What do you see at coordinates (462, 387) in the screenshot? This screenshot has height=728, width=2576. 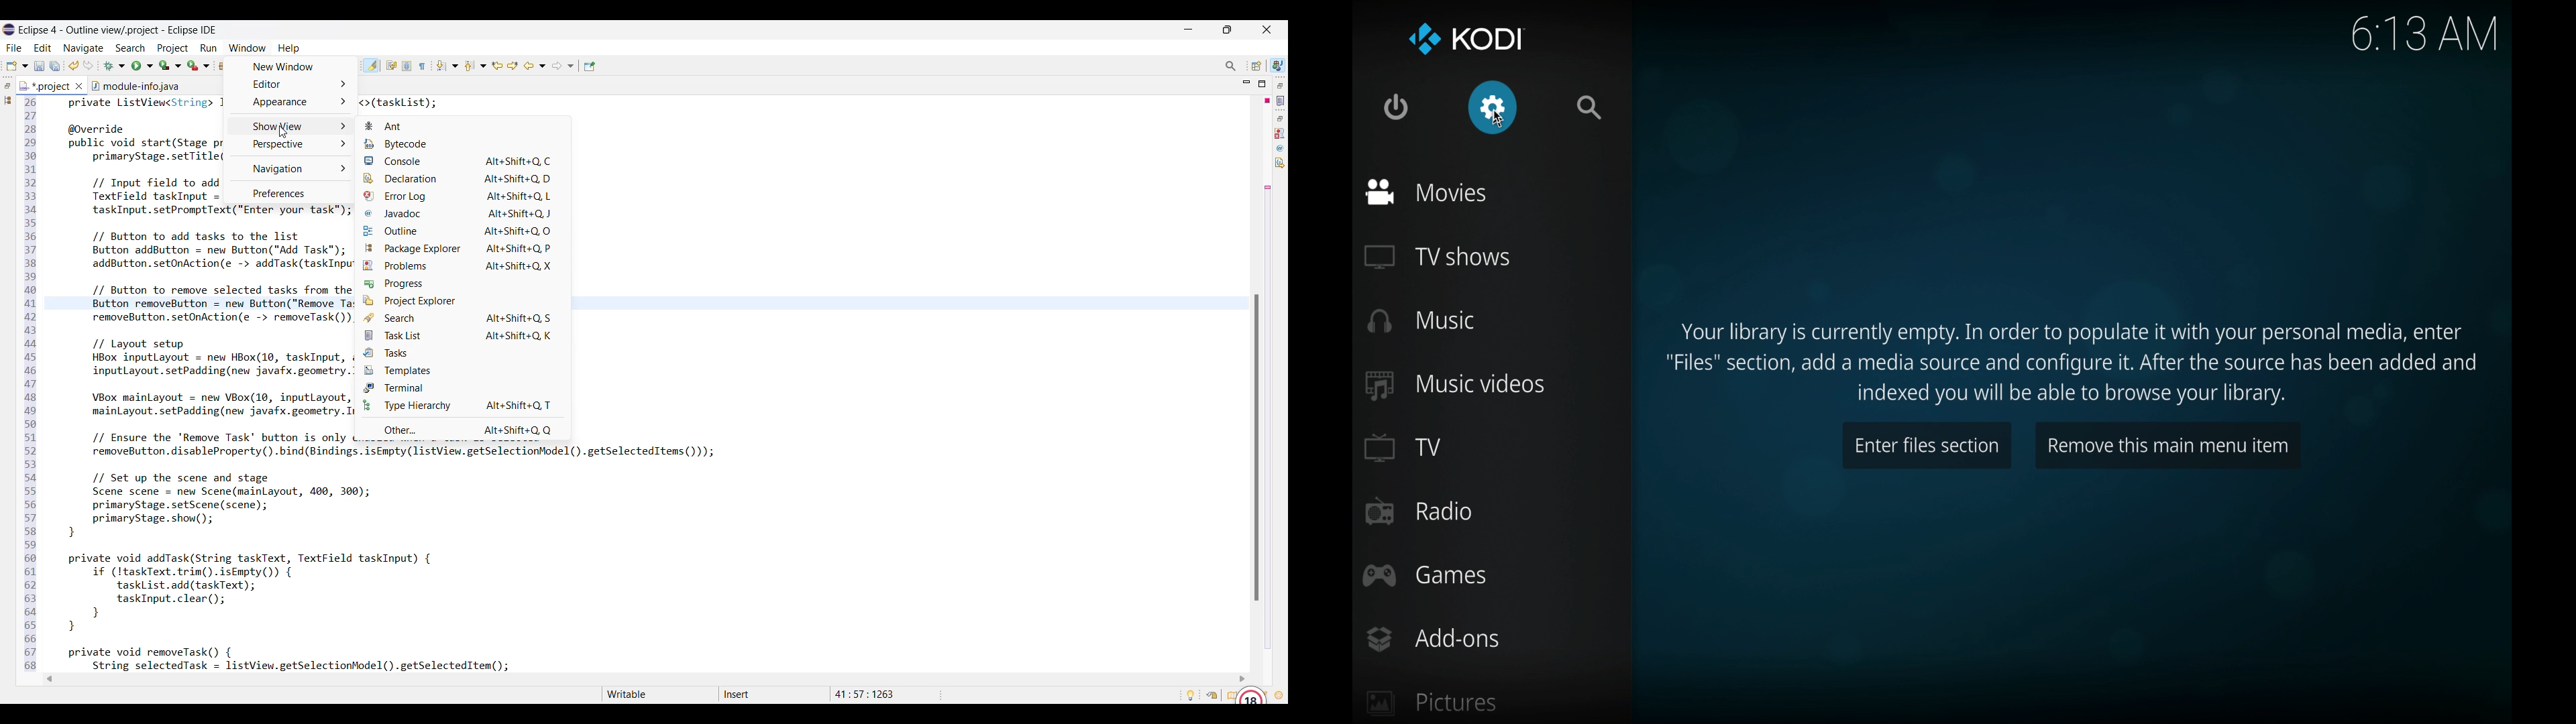 I see `Terminal` at bounding box center [462, 387].